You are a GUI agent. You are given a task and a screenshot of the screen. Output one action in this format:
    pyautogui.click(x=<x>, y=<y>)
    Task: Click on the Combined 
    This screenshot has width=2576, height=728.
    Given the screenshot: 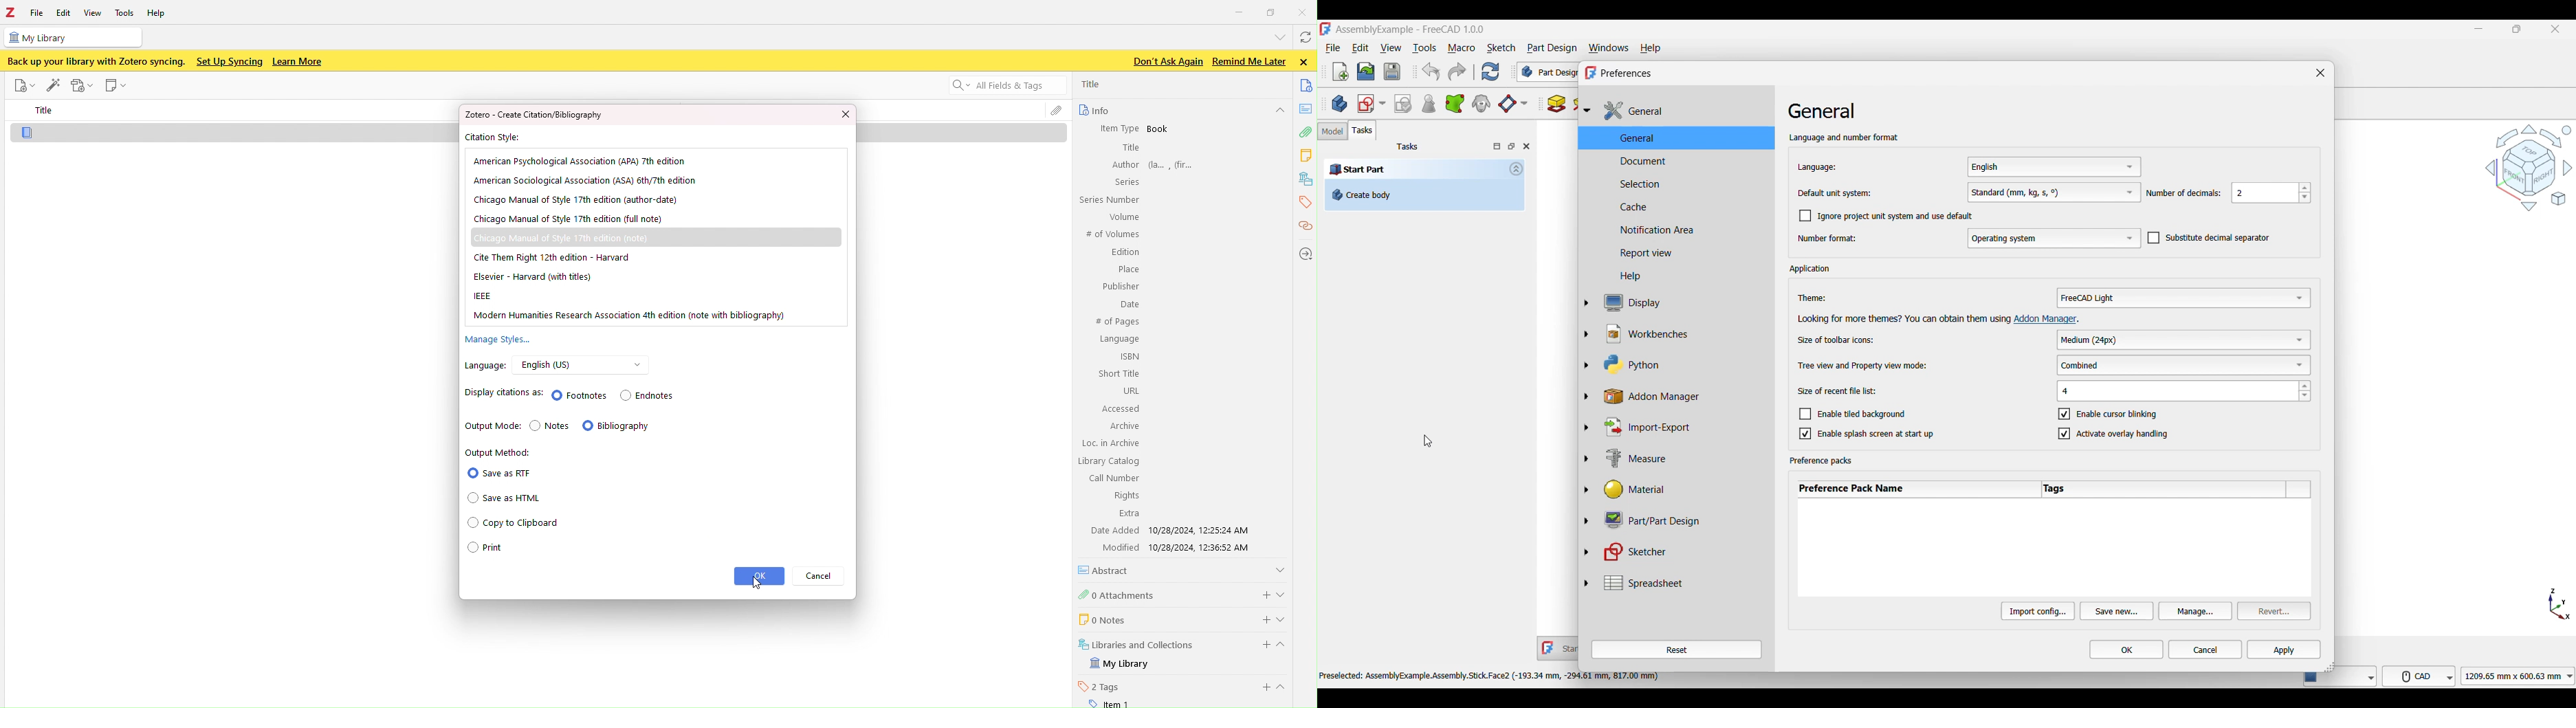 What is the action you would take?
    pyautogui.click(x=2185, y=364)
    